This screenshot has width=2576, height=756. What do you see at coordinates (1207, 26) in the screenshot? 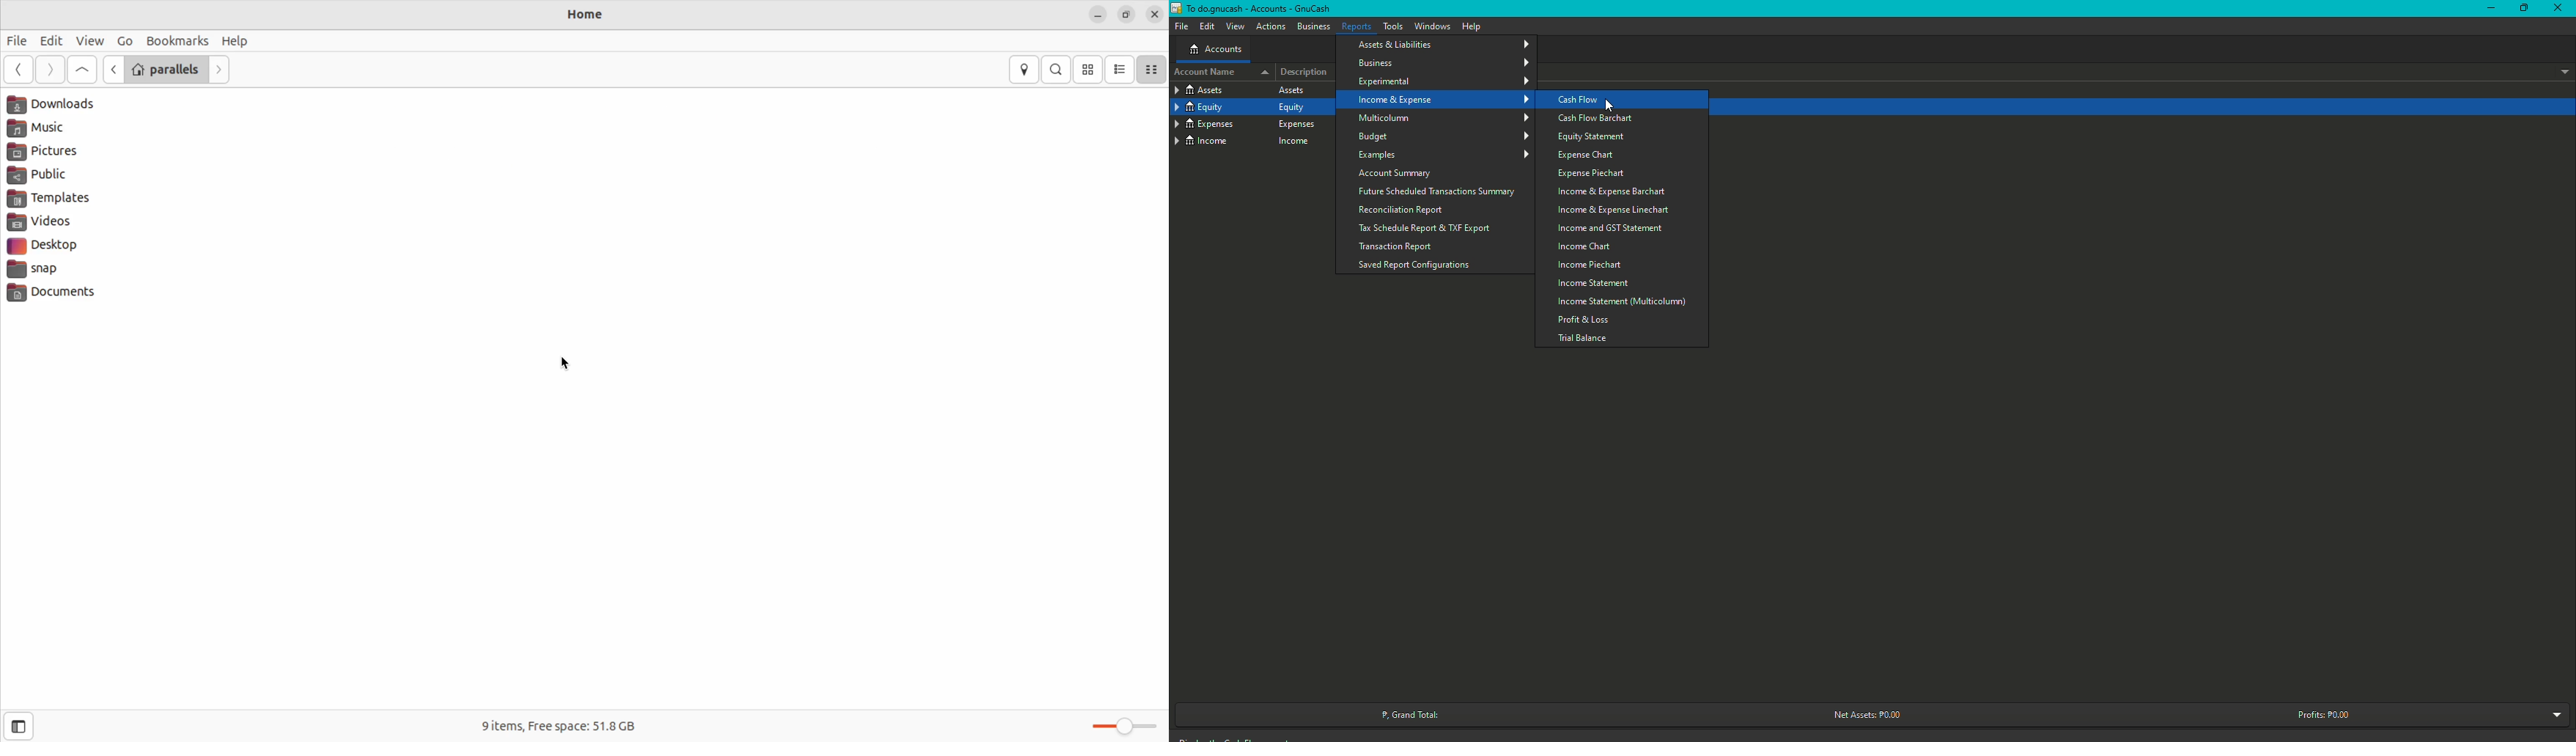
I see `Edit` at bounding box center [1207, 26].